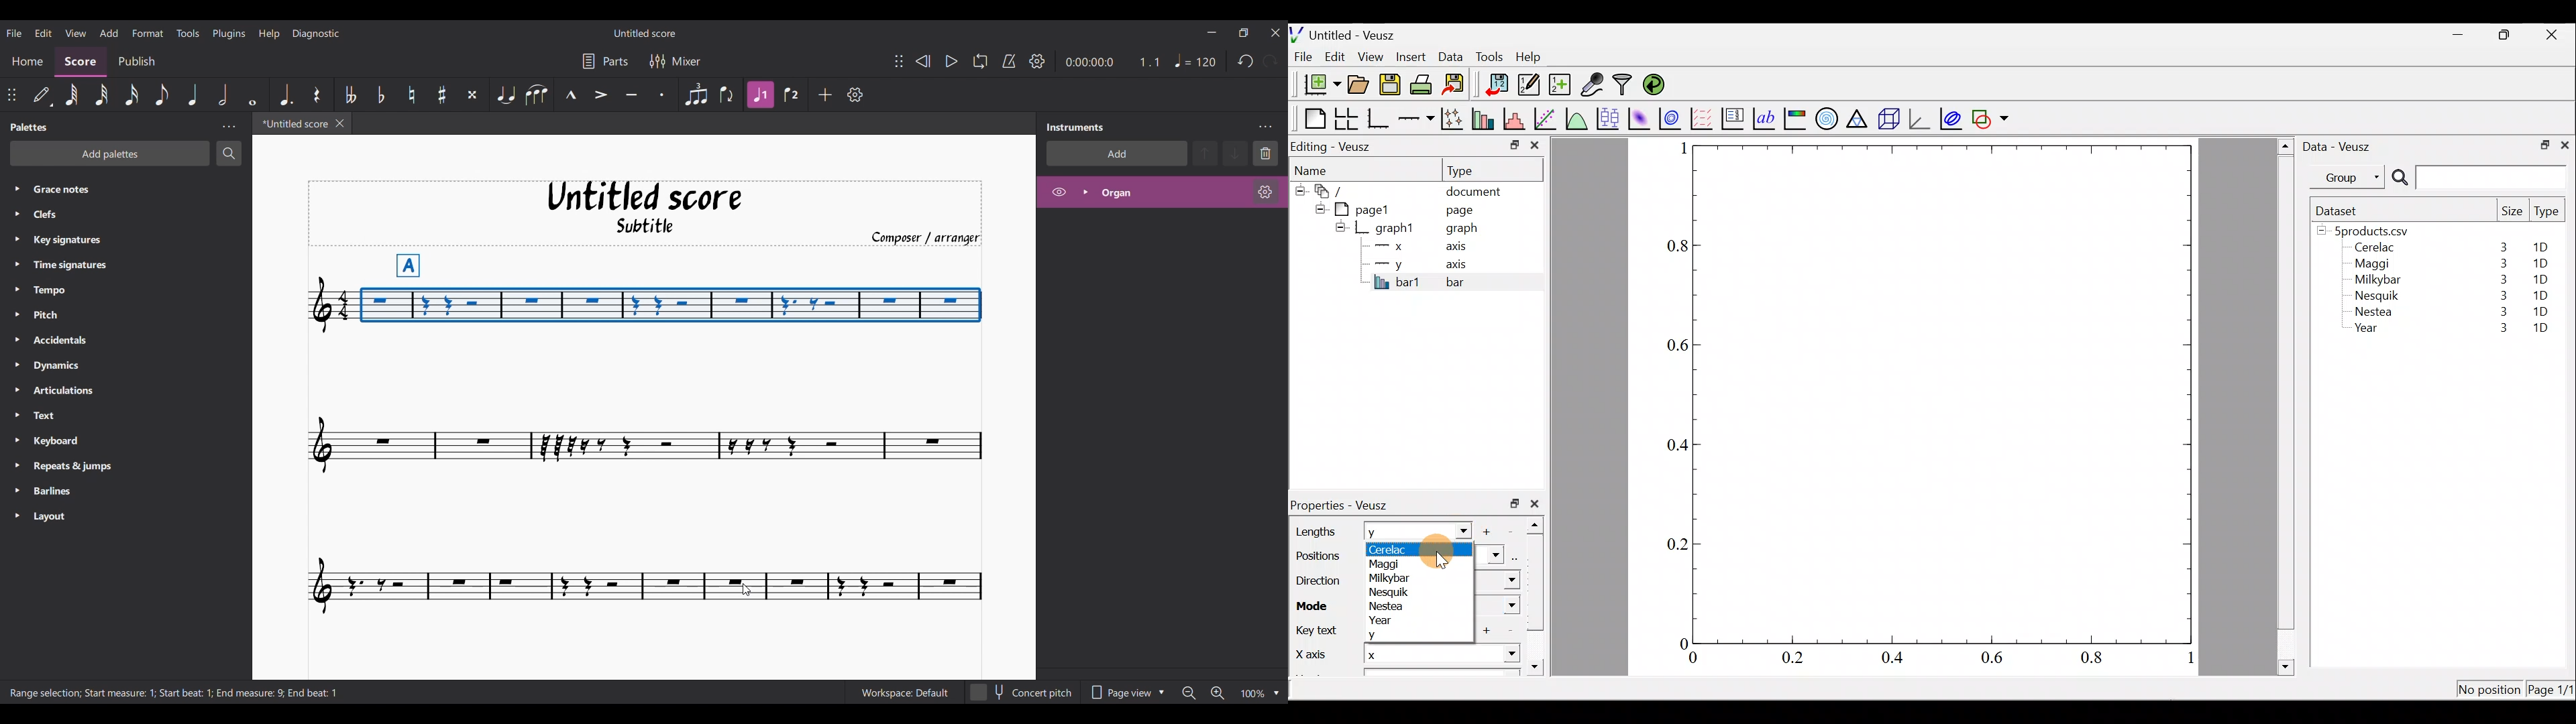  I want to click on Quarter note, so click(1195, 60).